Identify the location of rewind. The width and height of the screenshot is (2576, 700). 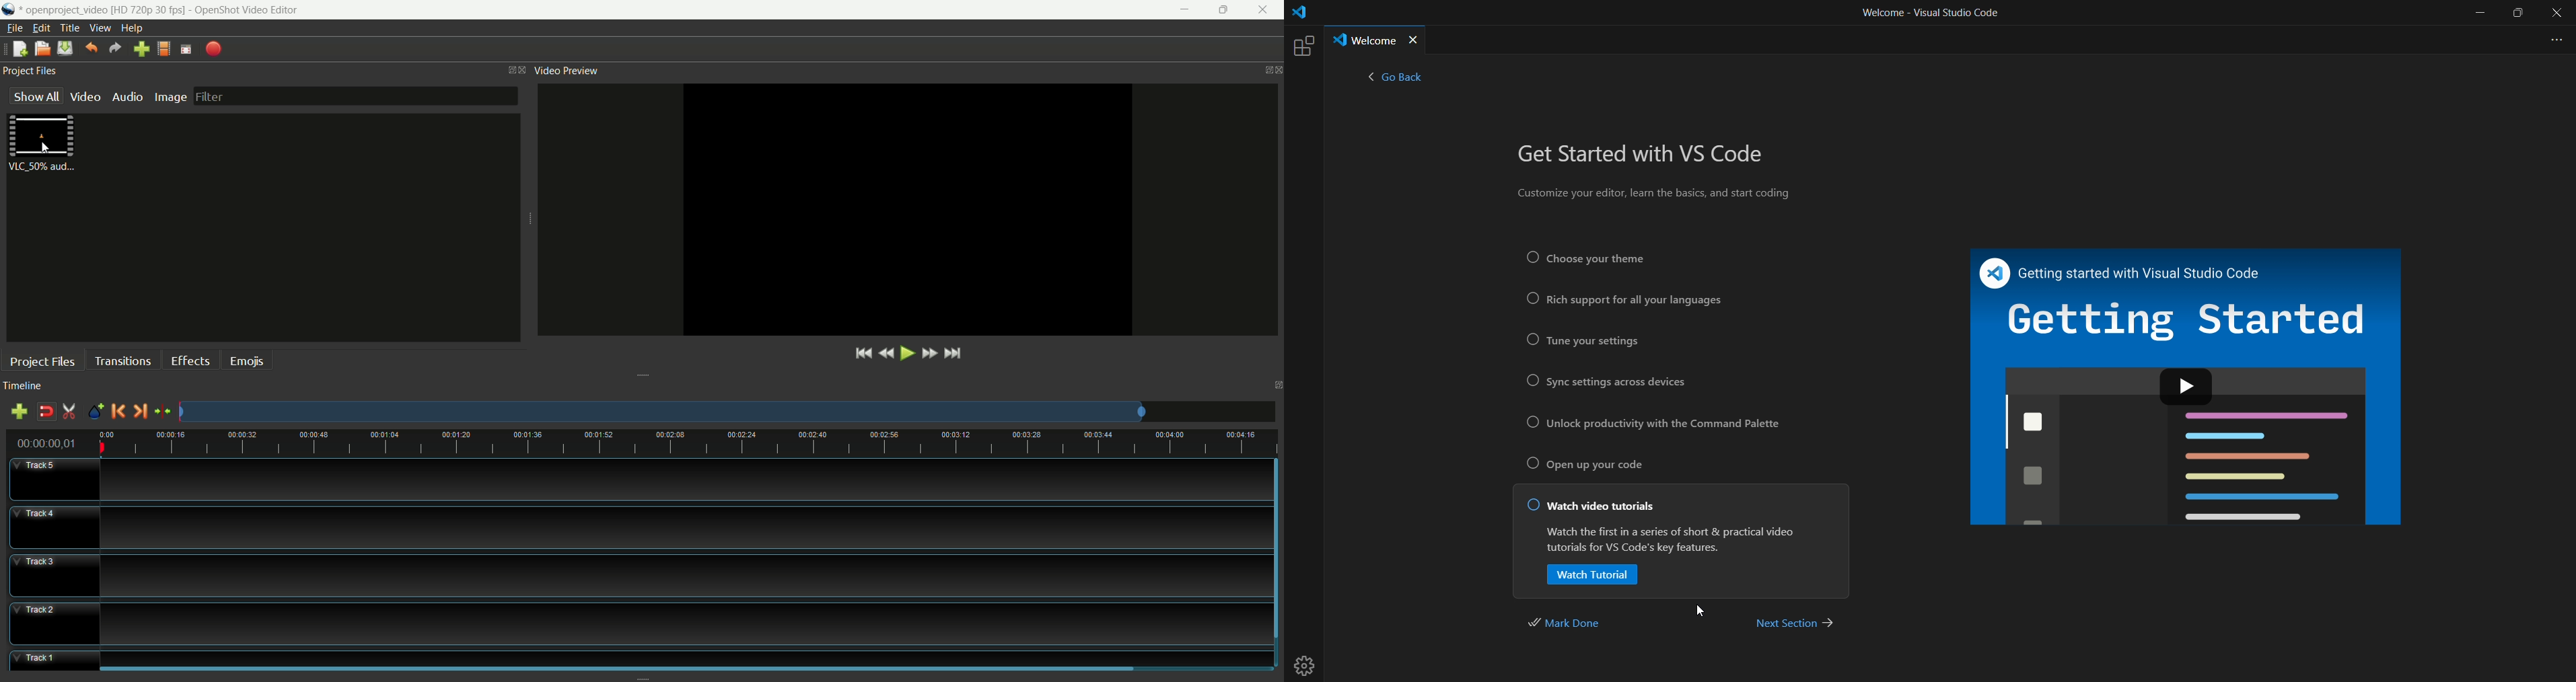
(886, 354).